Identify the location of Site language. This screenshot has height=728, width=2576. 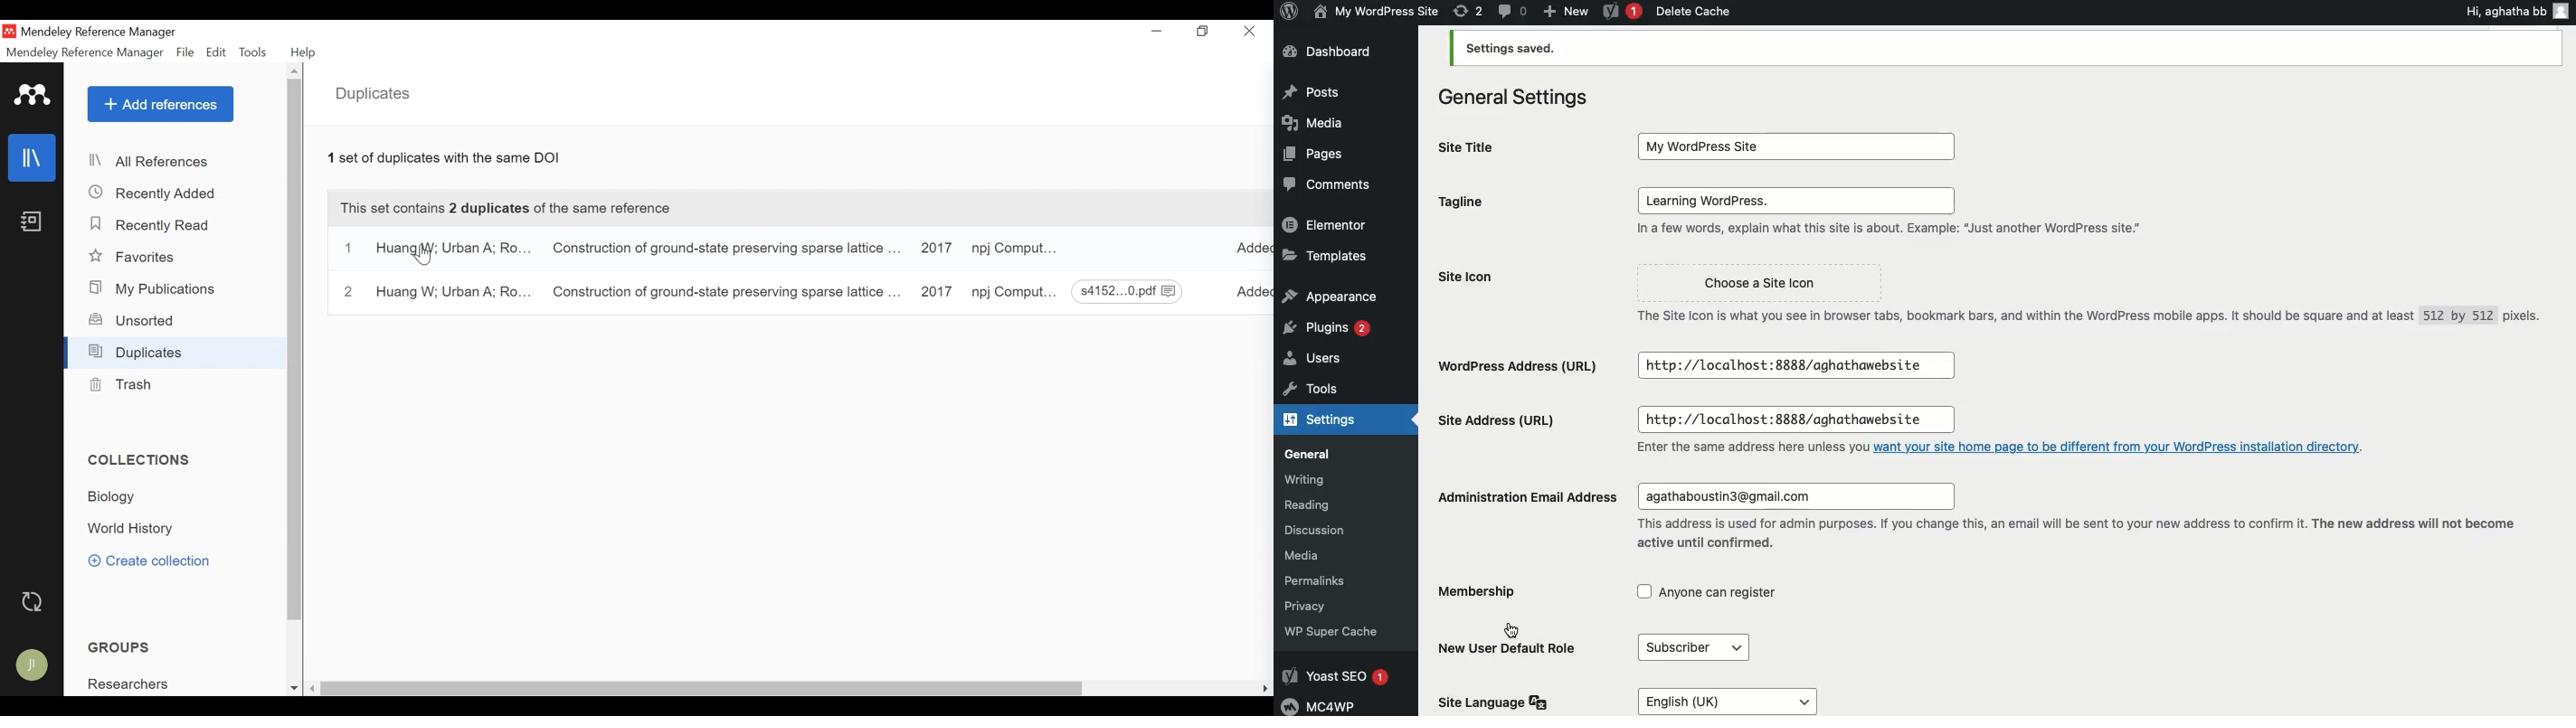
(1500, 703).